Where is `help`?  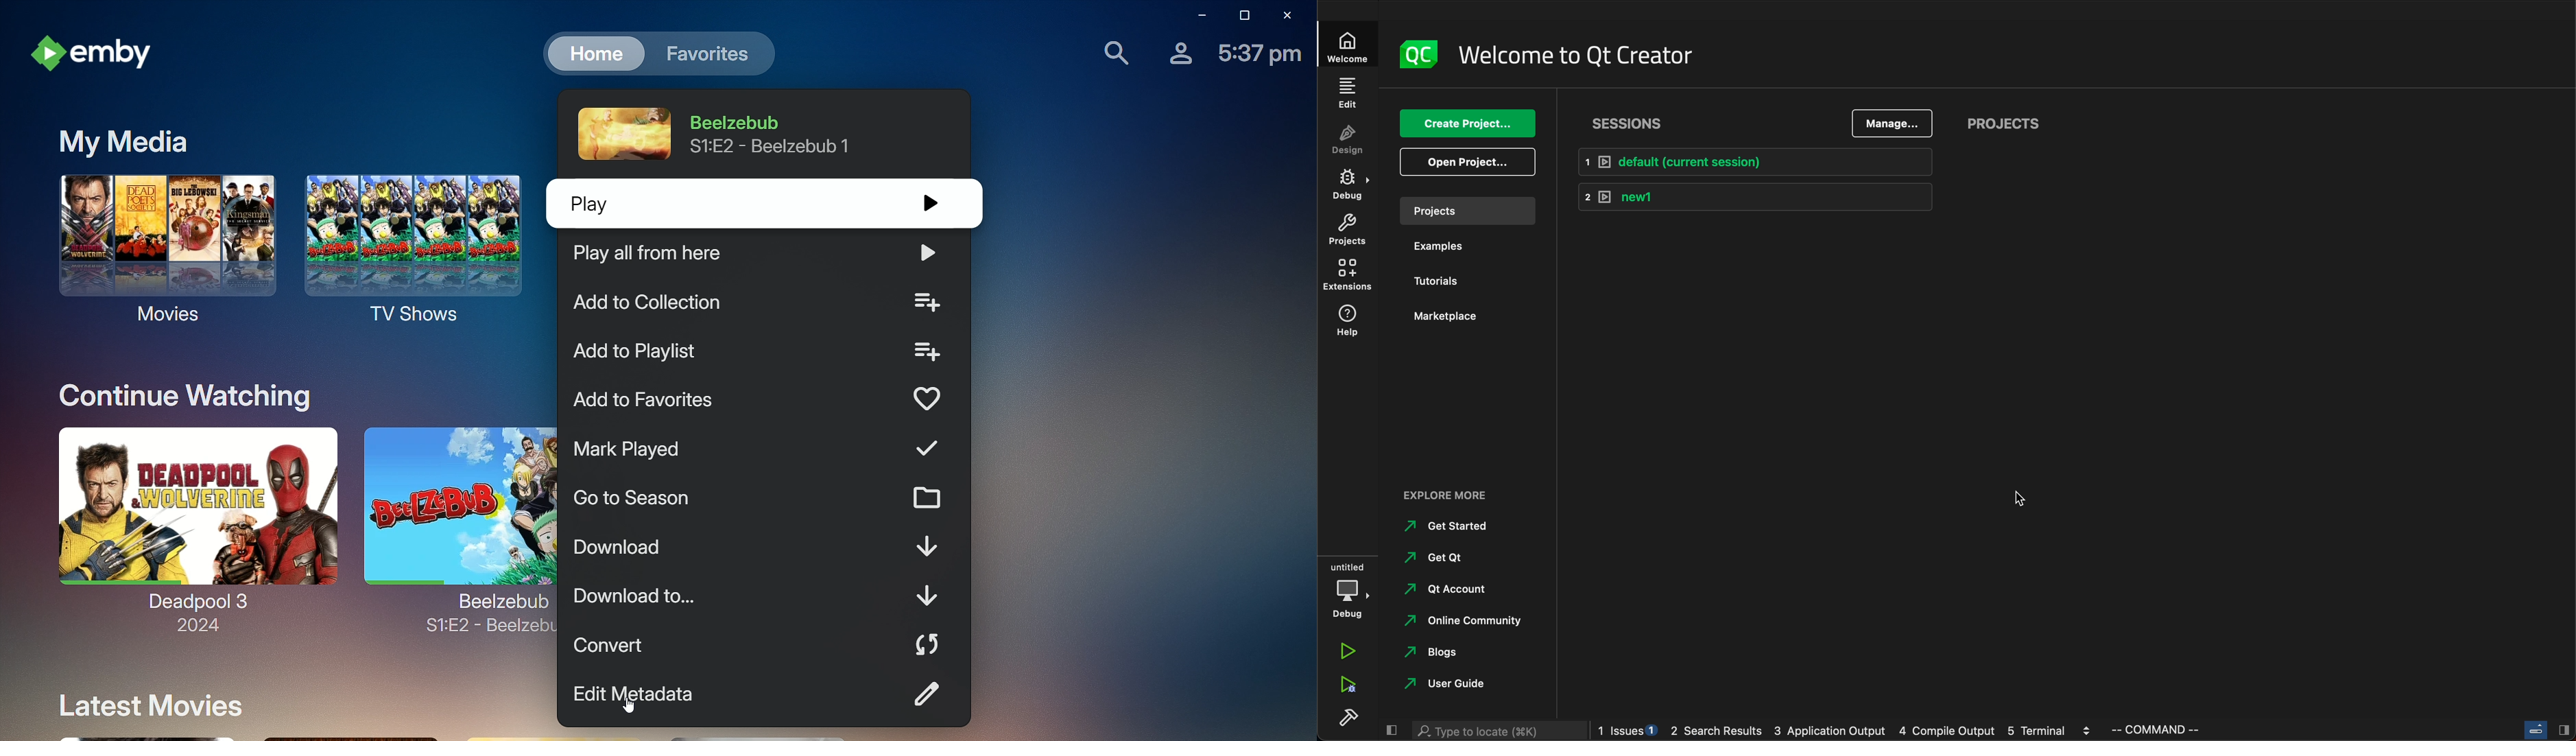
help is located at coordinates (1347, 323).